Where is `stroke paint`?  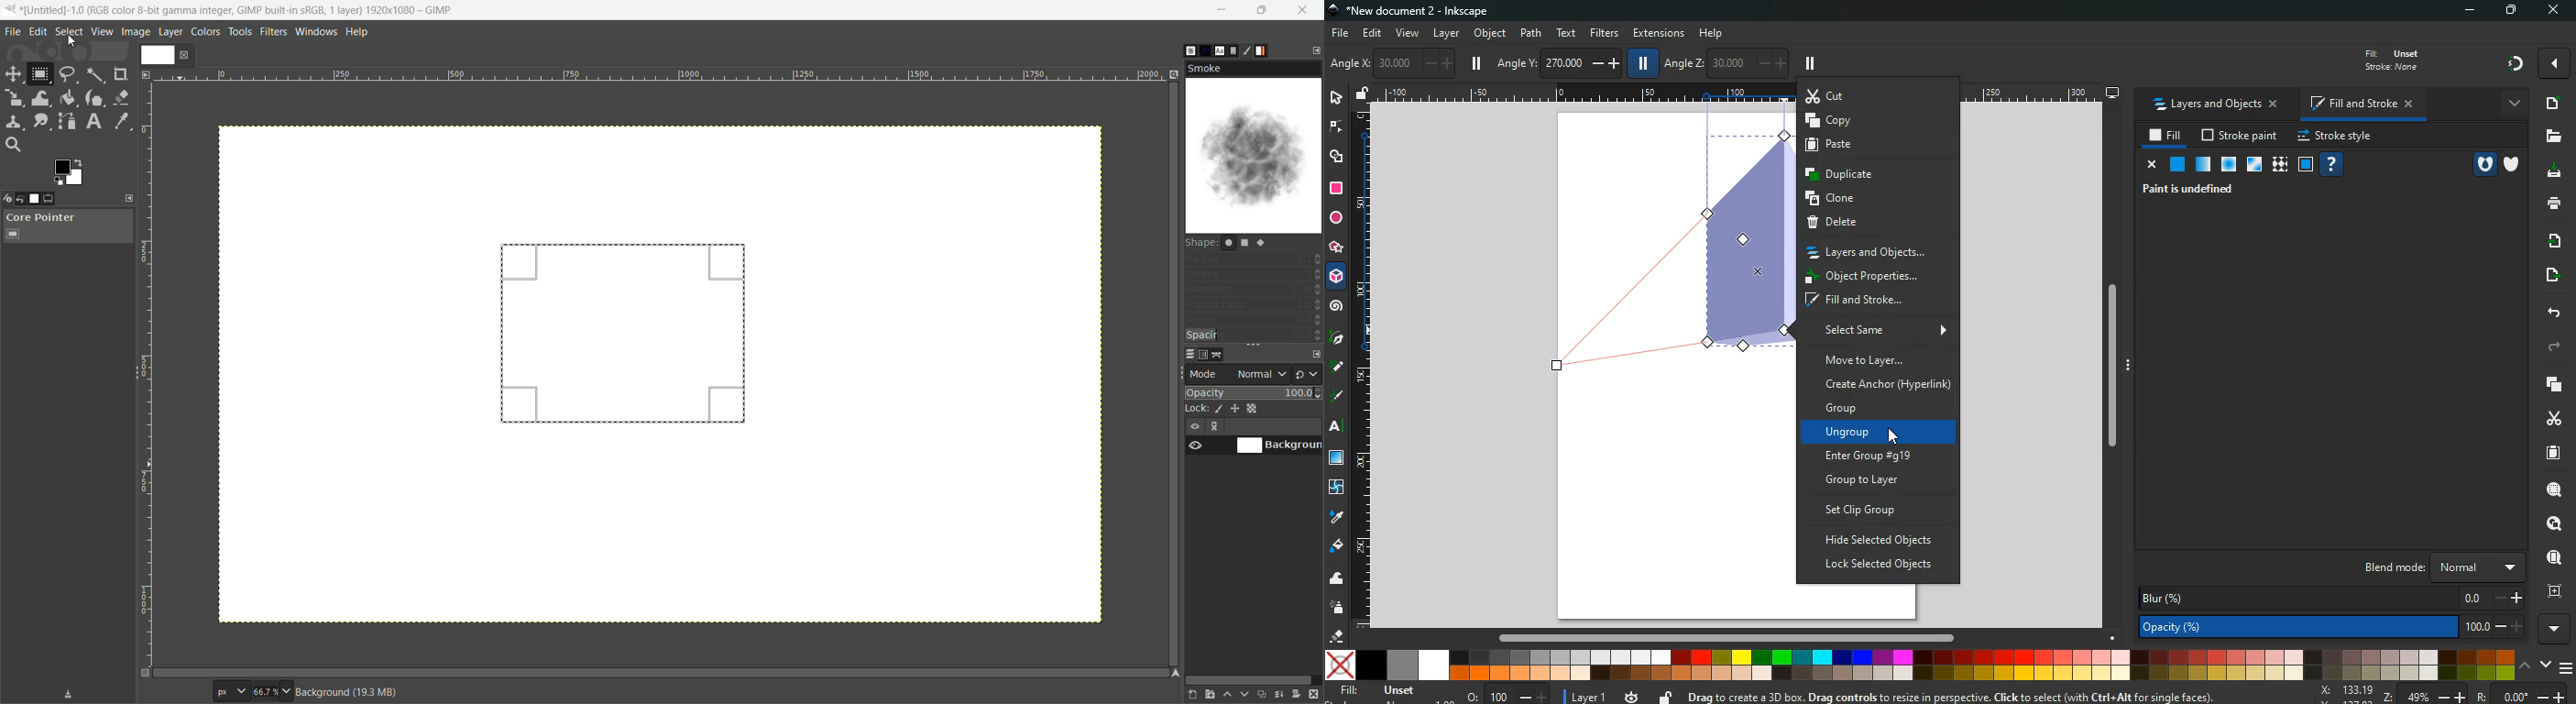
stroke paint is located at coordinates (2241, 137).